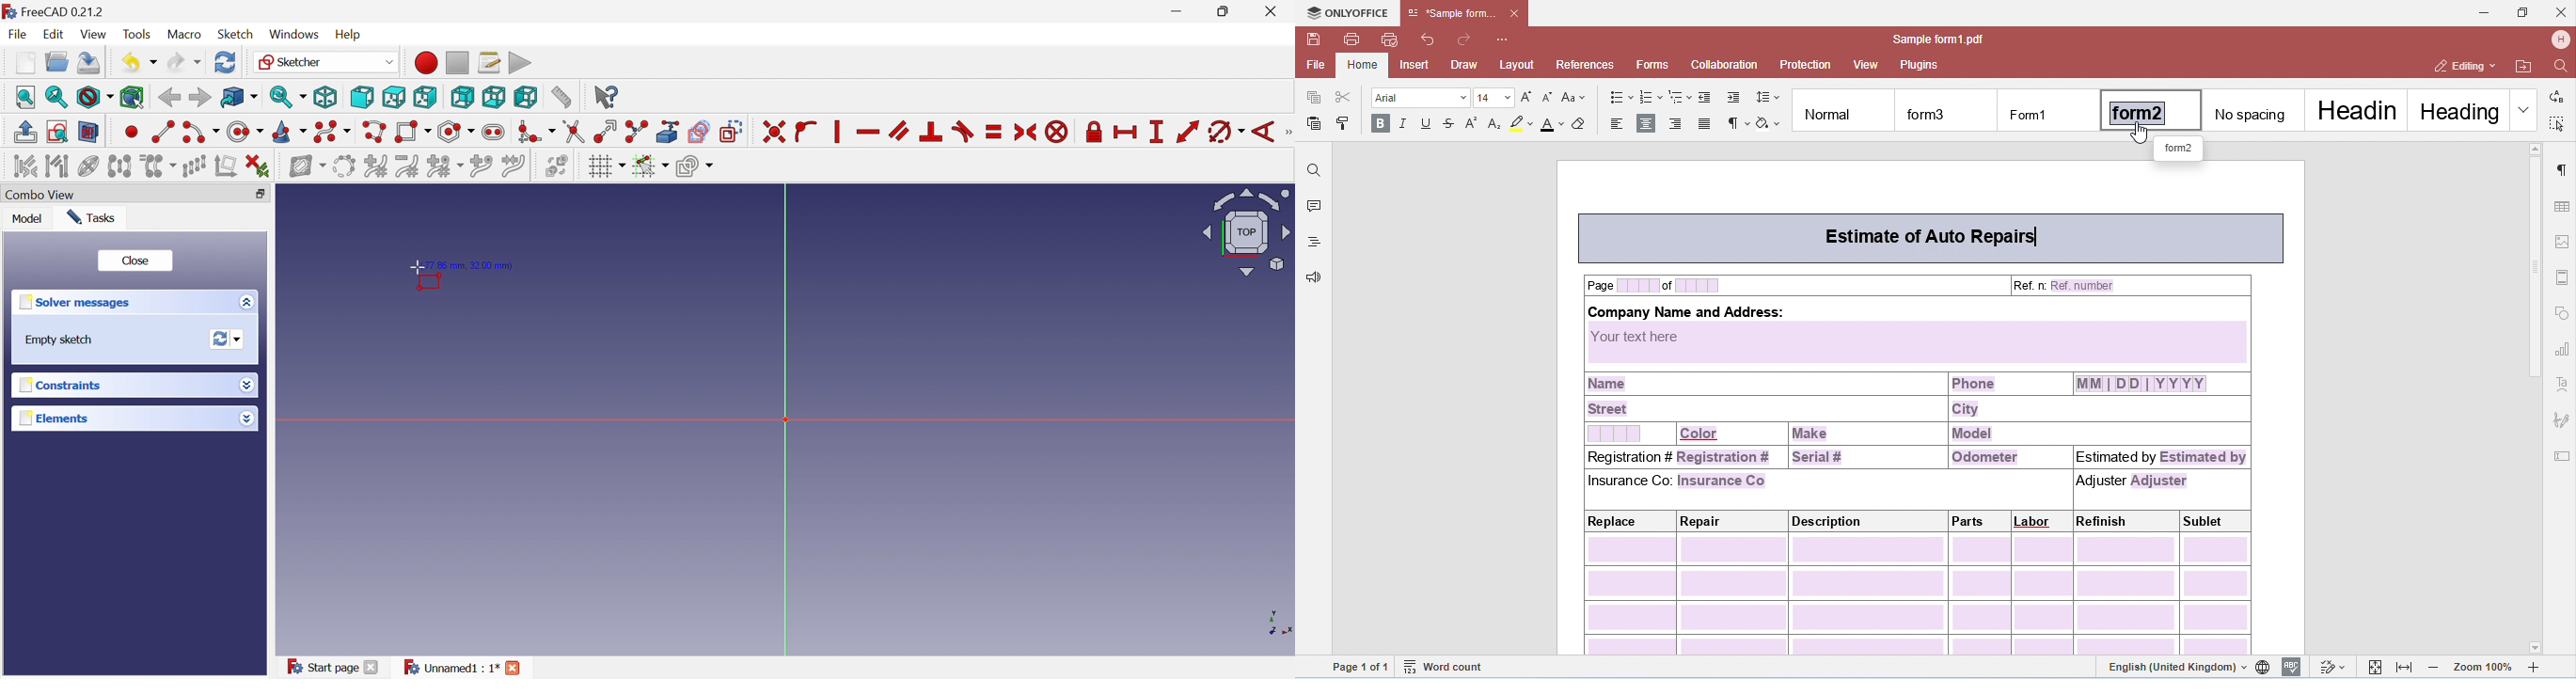  I want to click on Drop down, so click(246, 383).